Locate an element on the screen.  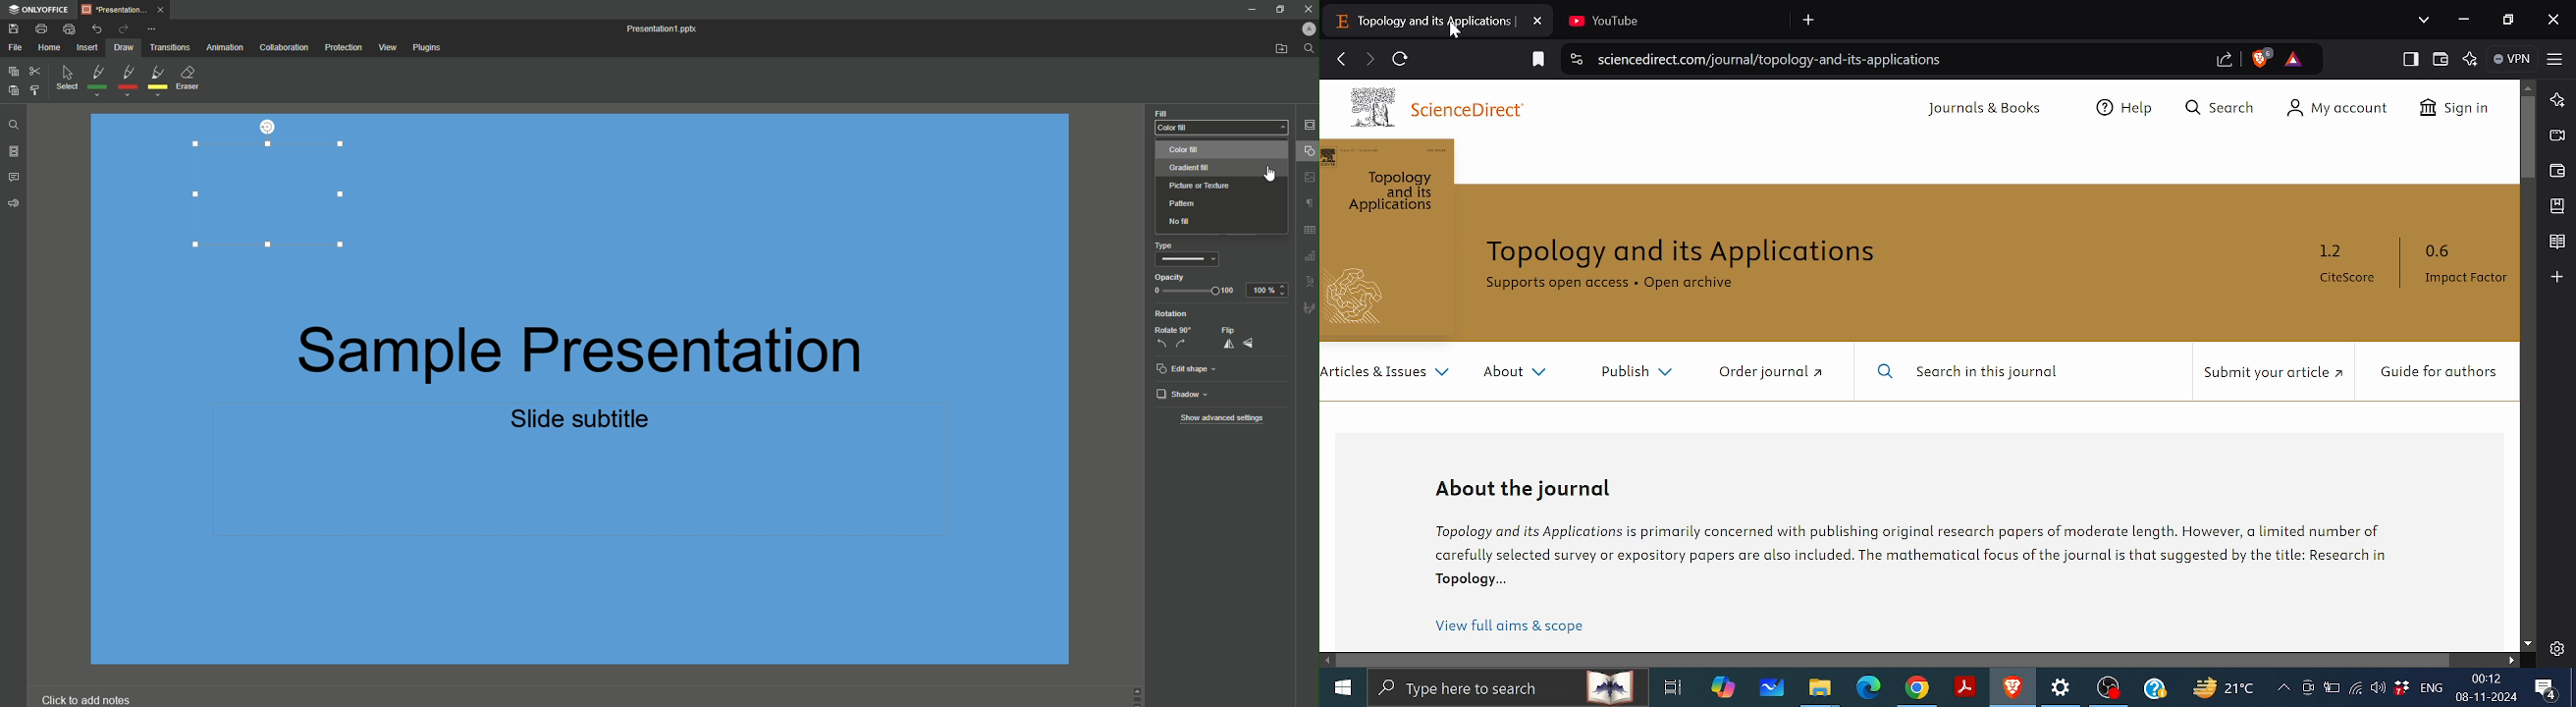
Rotation is located at coordinates (1173, 315).